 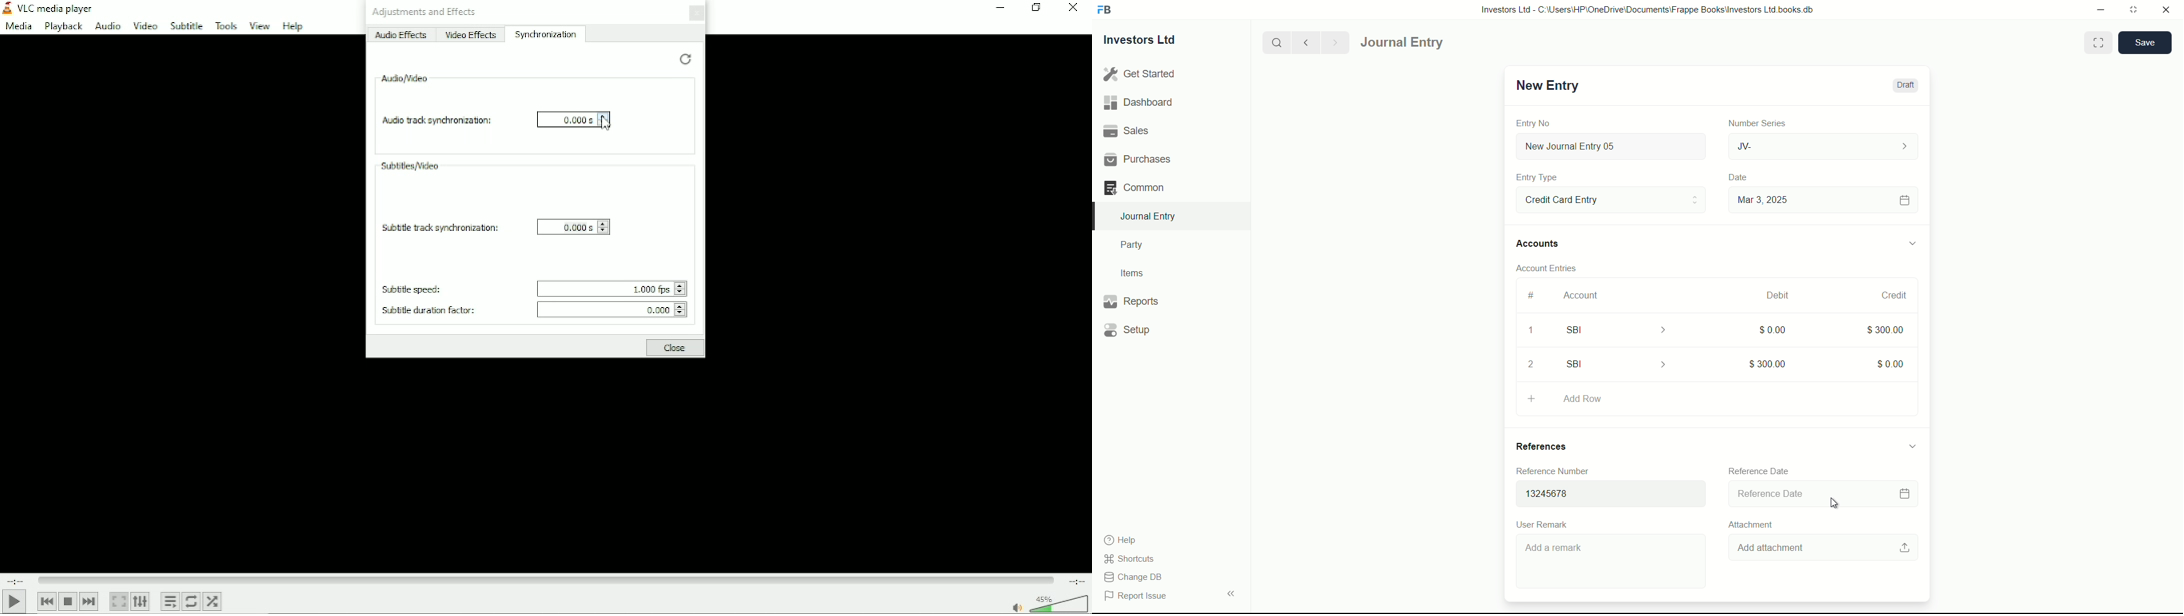 What do you see at coordinates (1435, 43) in the screenshot?
I see `Journal entry` at bounding box center [1435, 43].